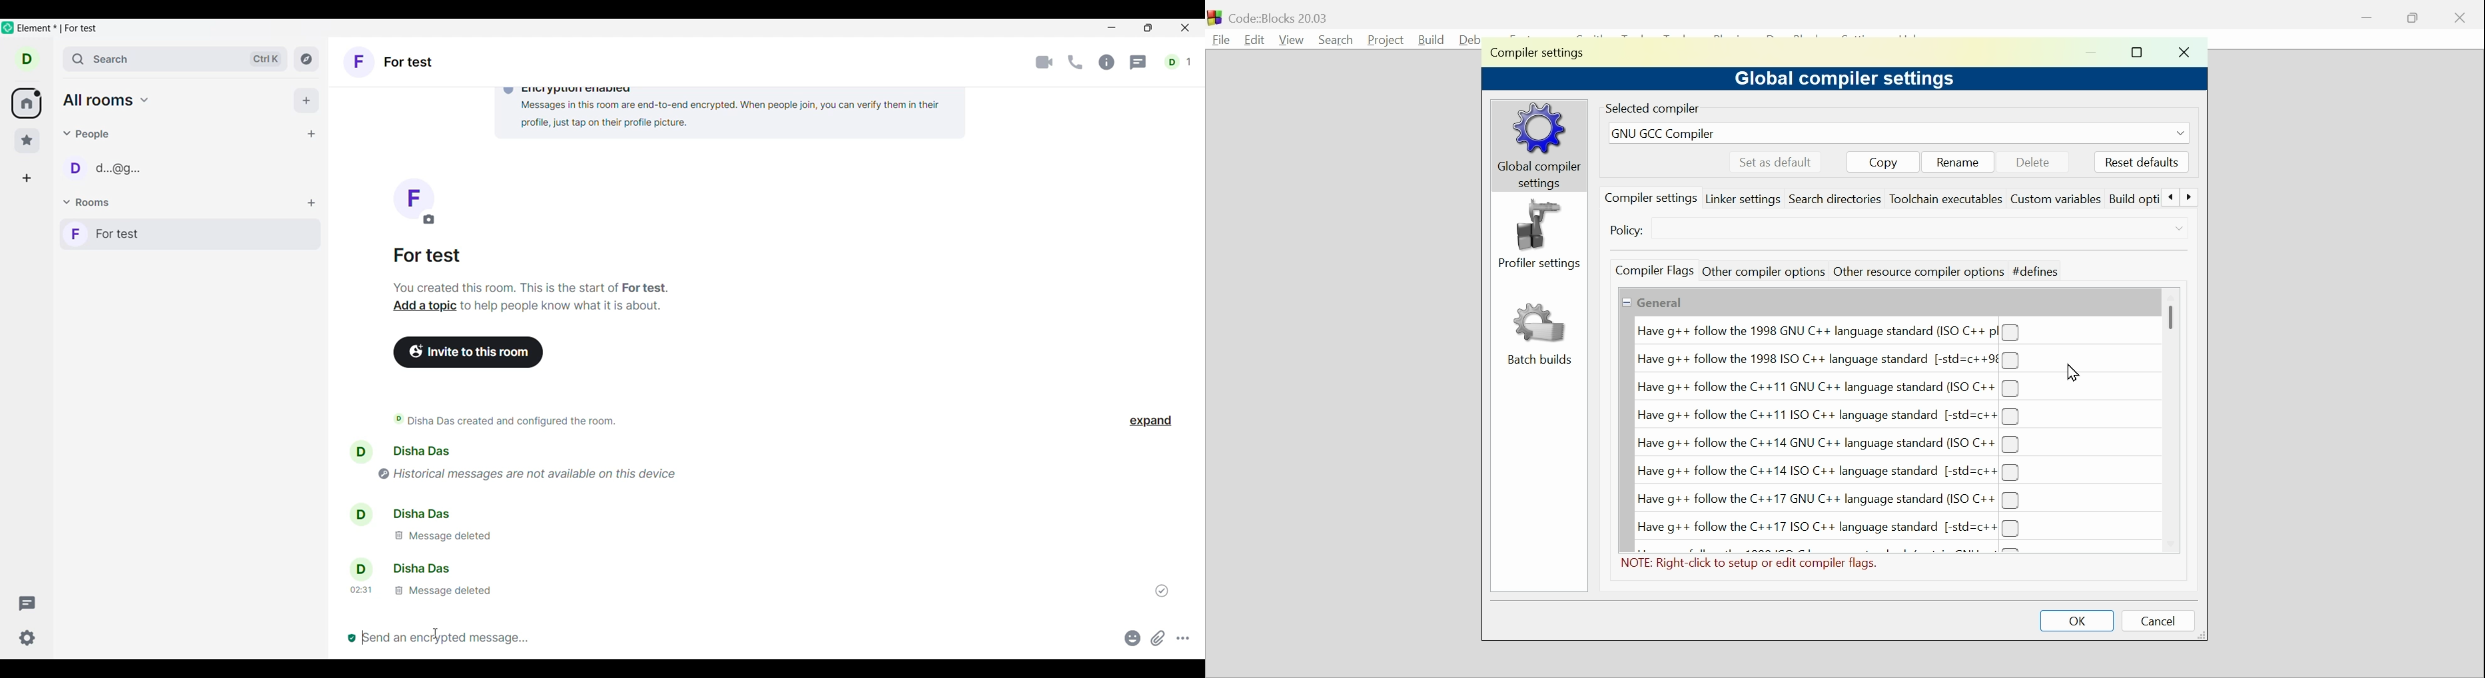 The height and width of the screenshot is (700, 2492). Describe the element at coordinates (403, 569) in the screenshot. I see `disha das` at that location.